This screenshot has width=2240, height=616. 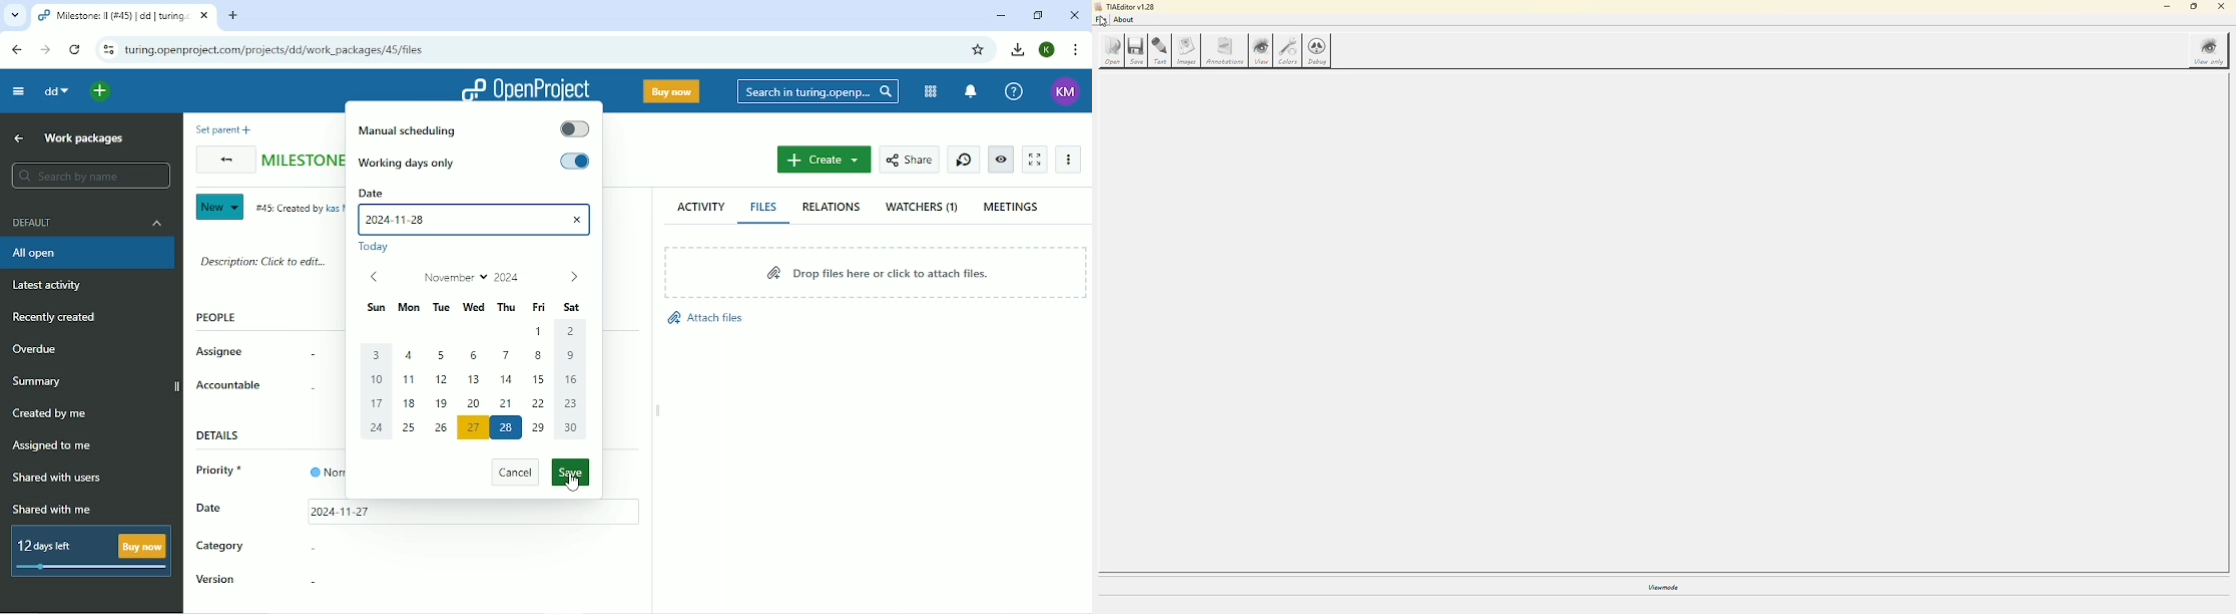 What do you see at coordinates (233, 16) in the screenshot?
I see `New tab` at bounding box center [233, 16].